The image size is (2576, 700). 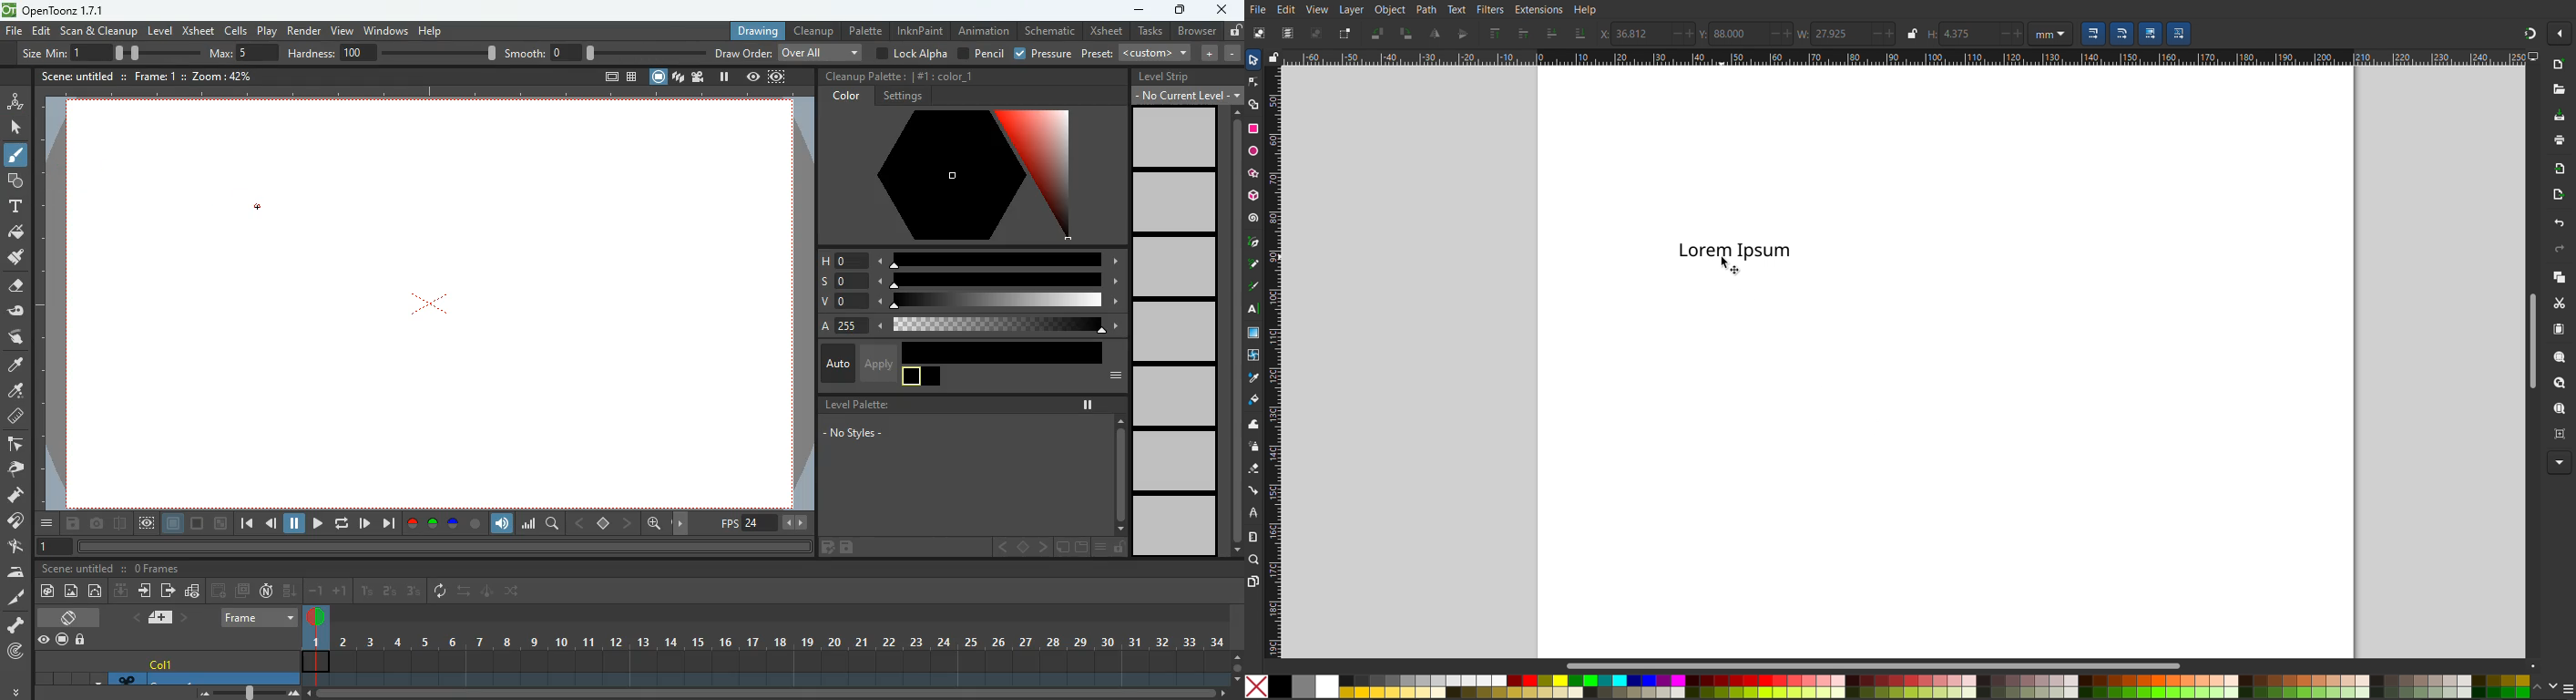 What do you see at coordinates (683, 524) in the screenshot?
I see `right` at bounding box center [683, 524].